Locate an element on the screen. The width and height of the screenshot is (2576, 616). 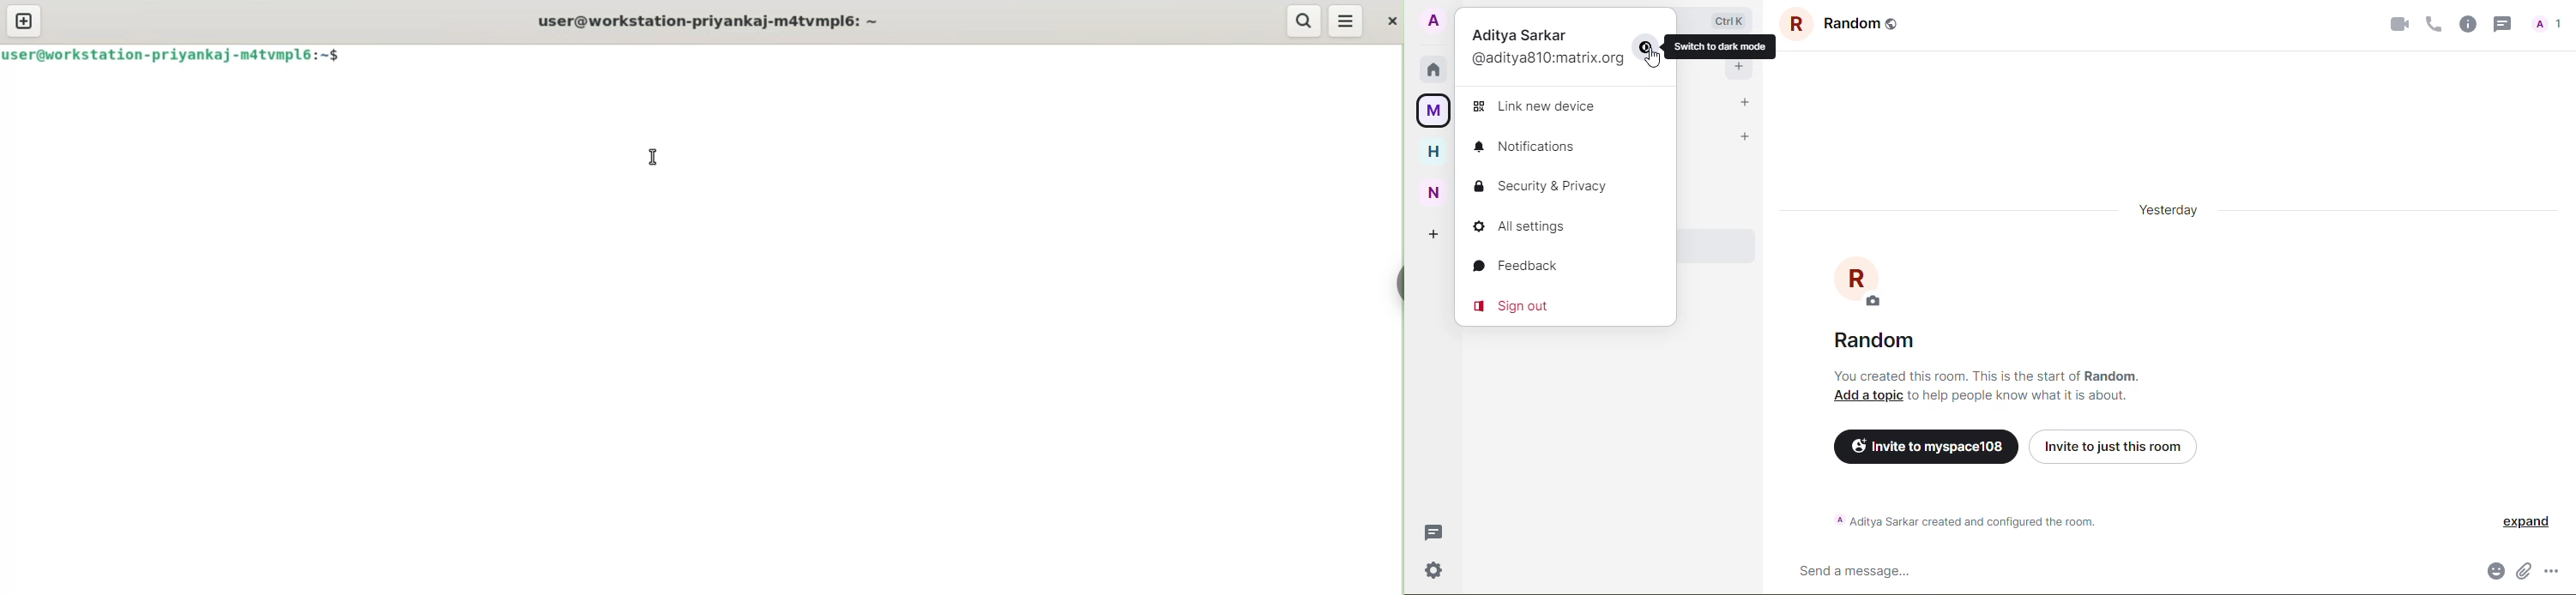
settigs is located at coordinates (1433, 570).